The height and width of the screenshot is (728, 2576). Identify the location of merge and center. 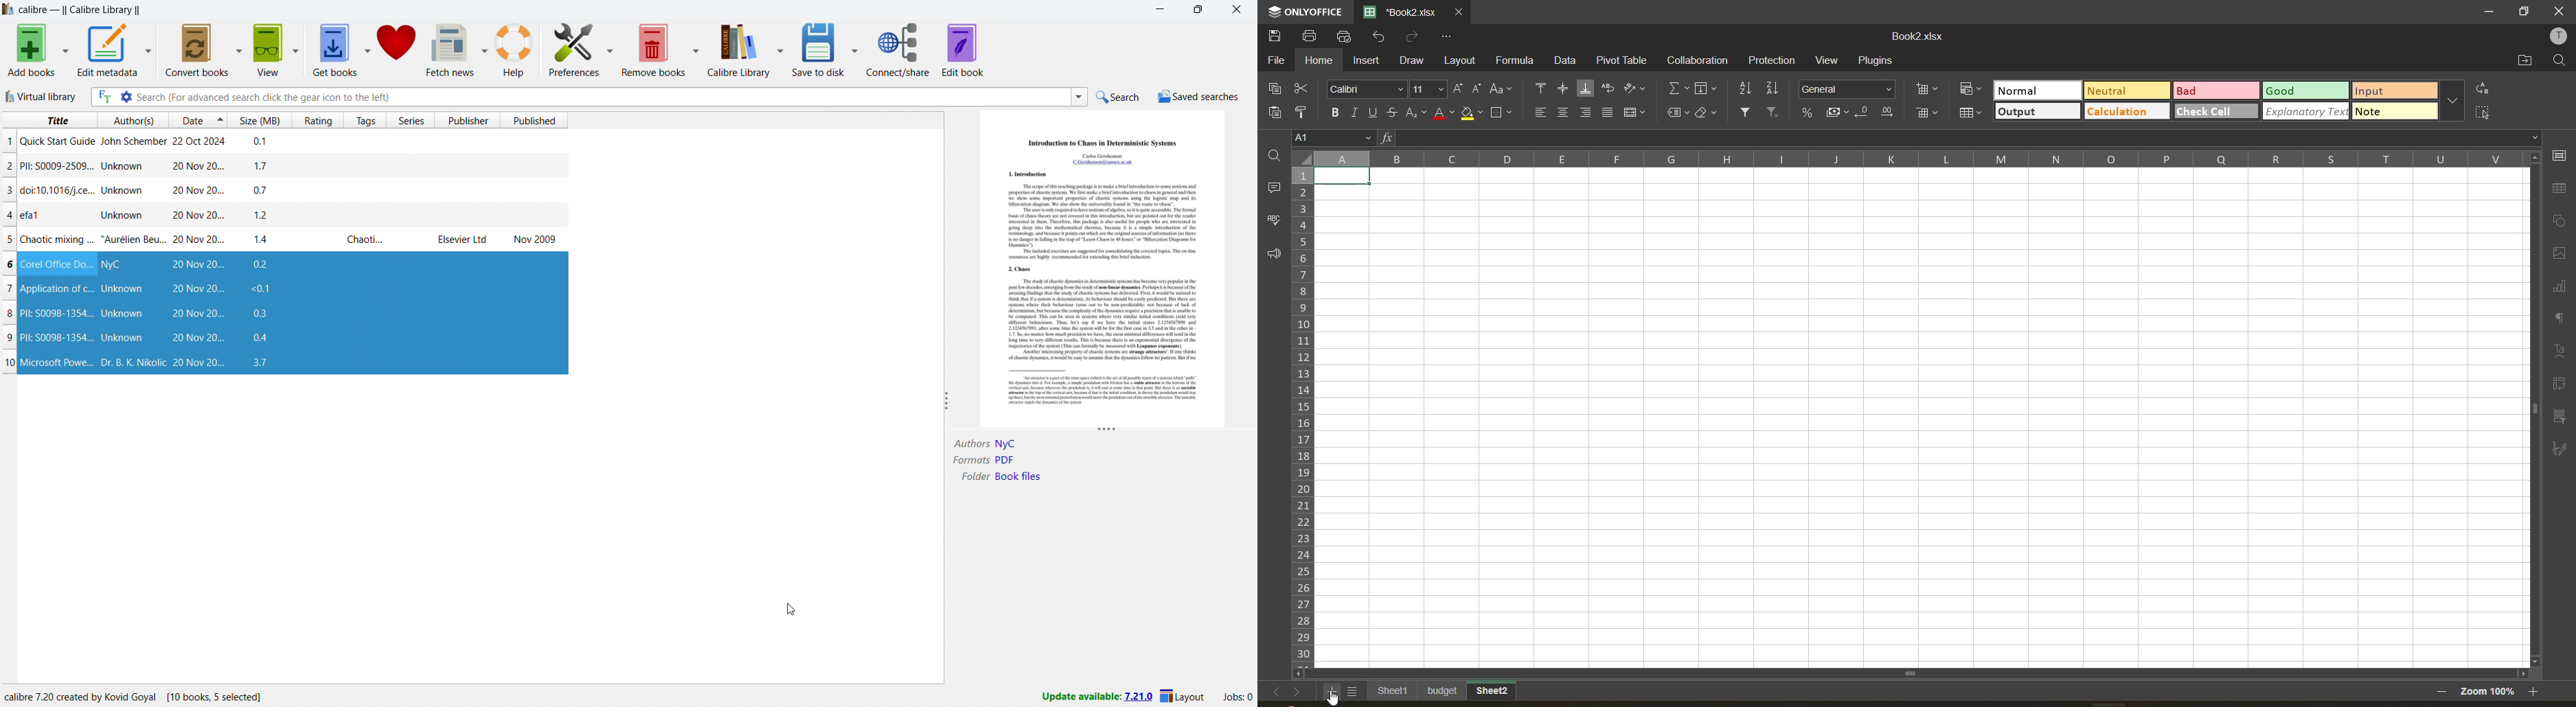
(1638, 113).